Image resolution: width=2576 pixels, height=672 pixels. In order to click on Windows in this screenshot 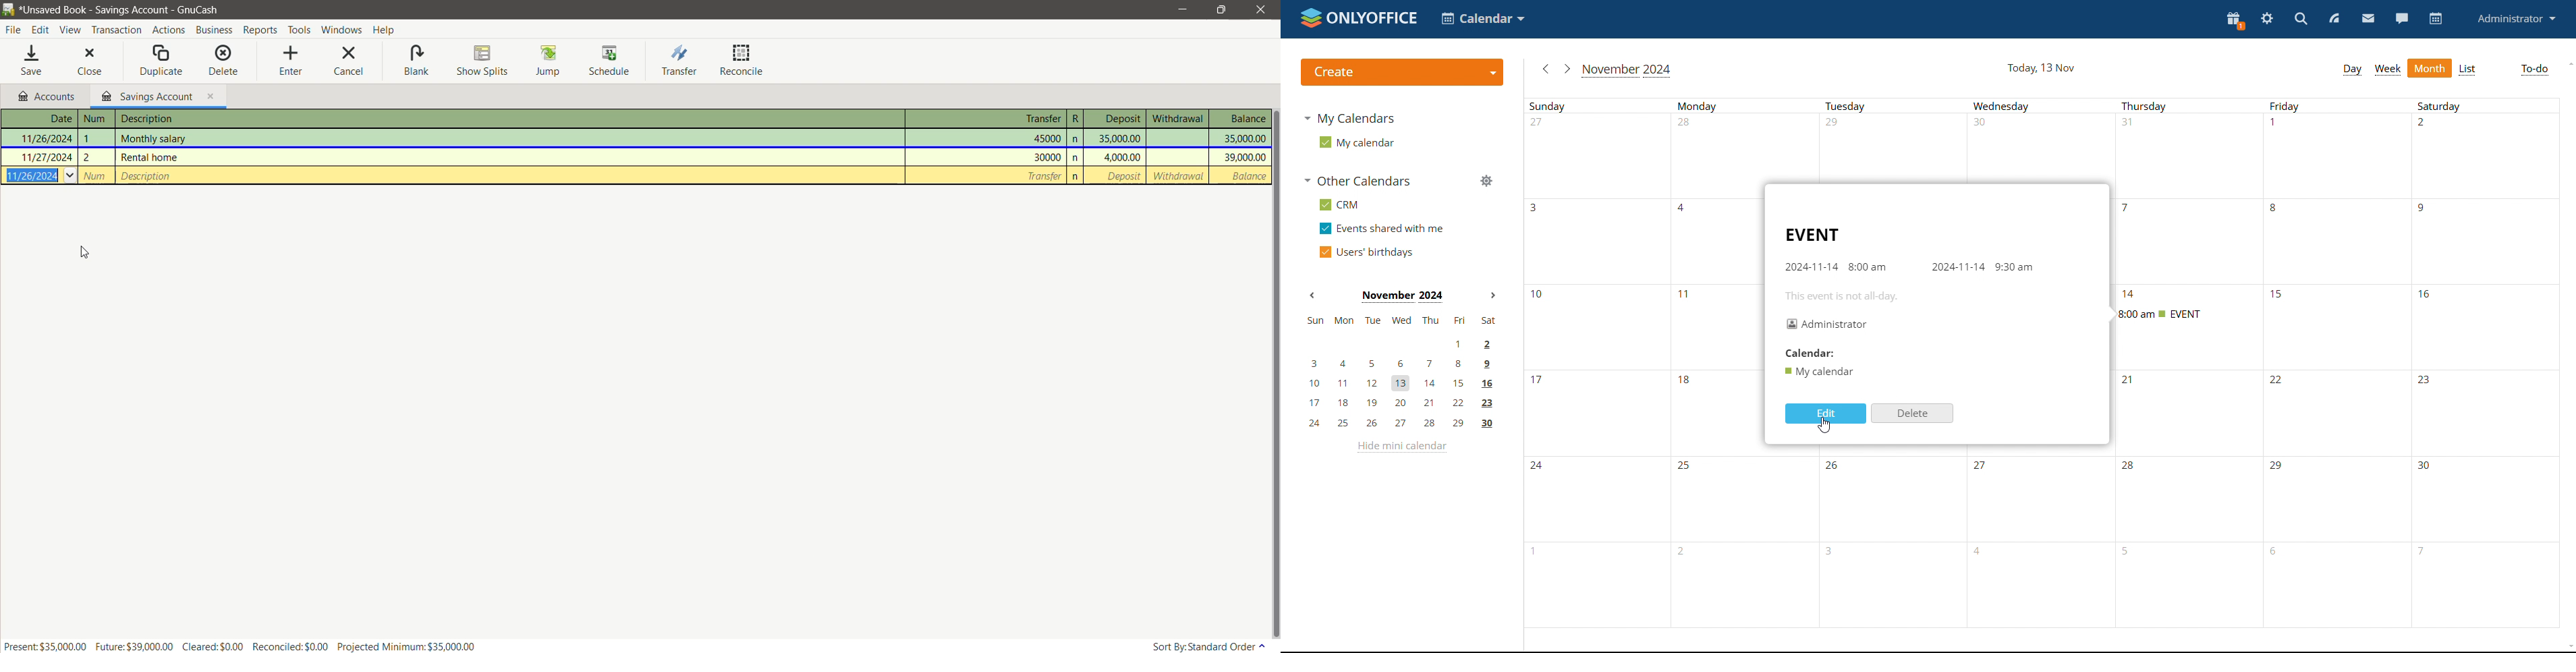, I will do `click(341, 29)`.